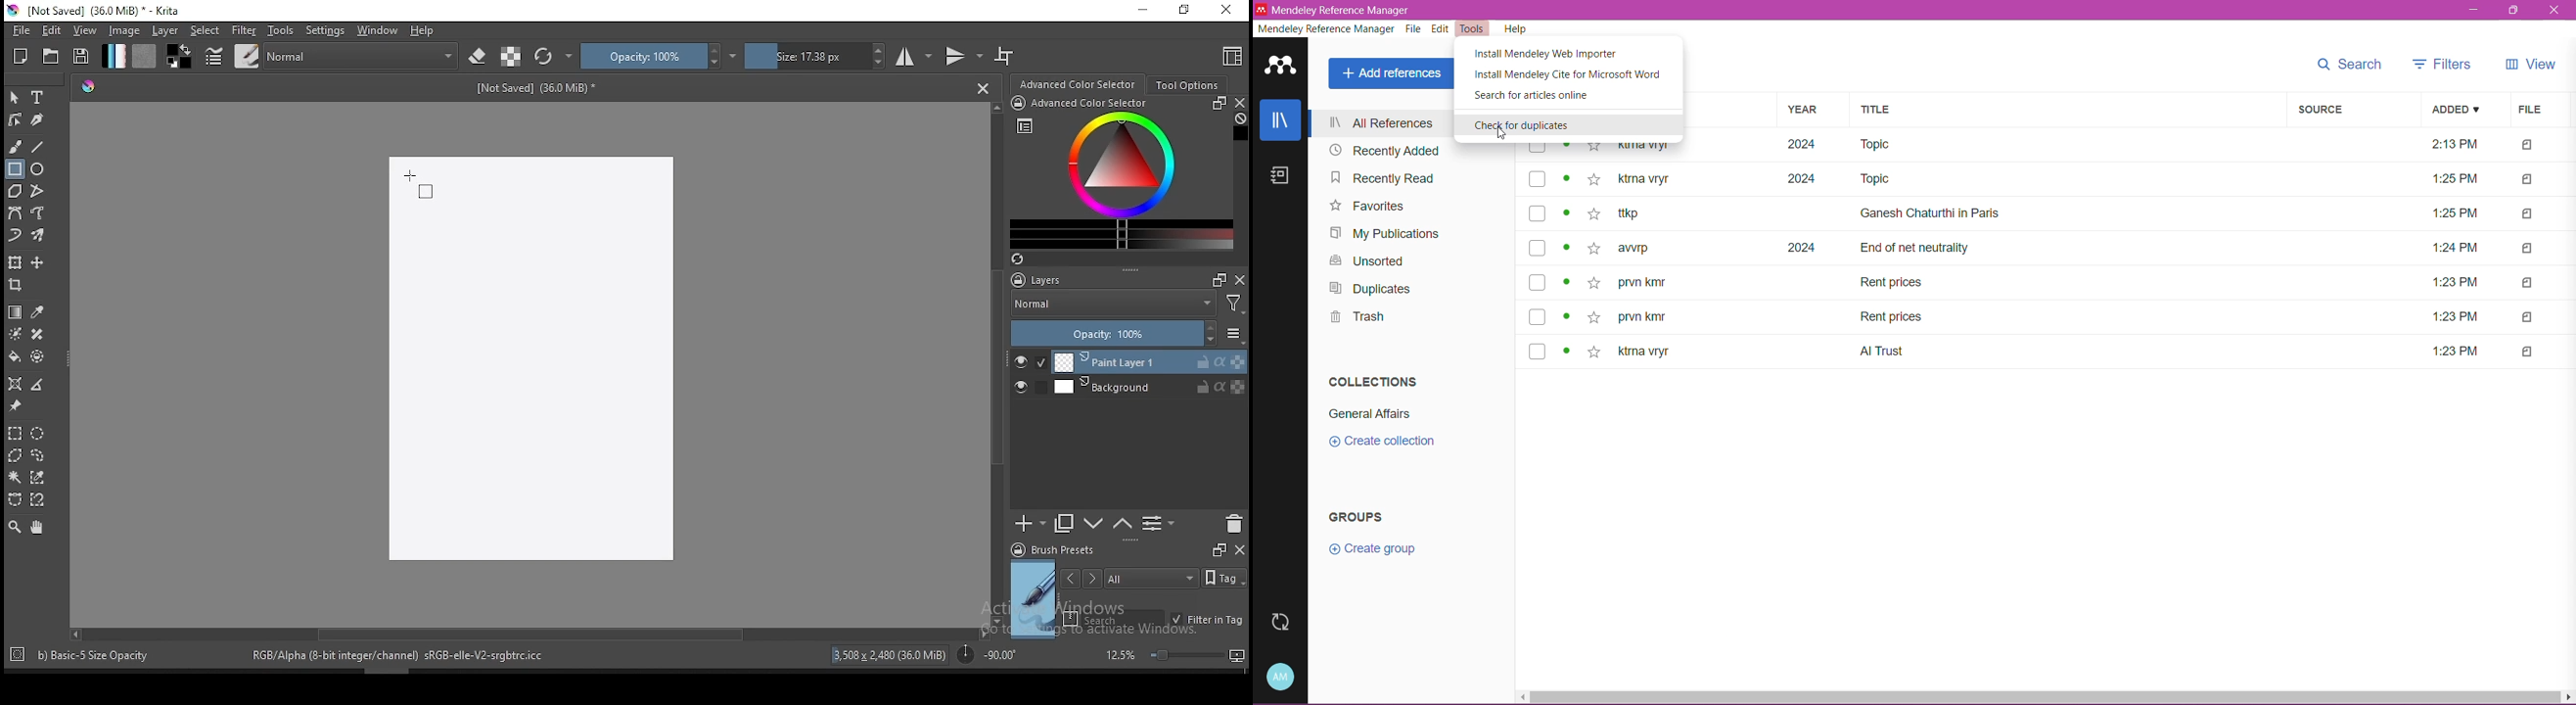 The height and width of the screenshot is (728, 2576). I want to click on magnetic curve selection tool, so click(35, 499).